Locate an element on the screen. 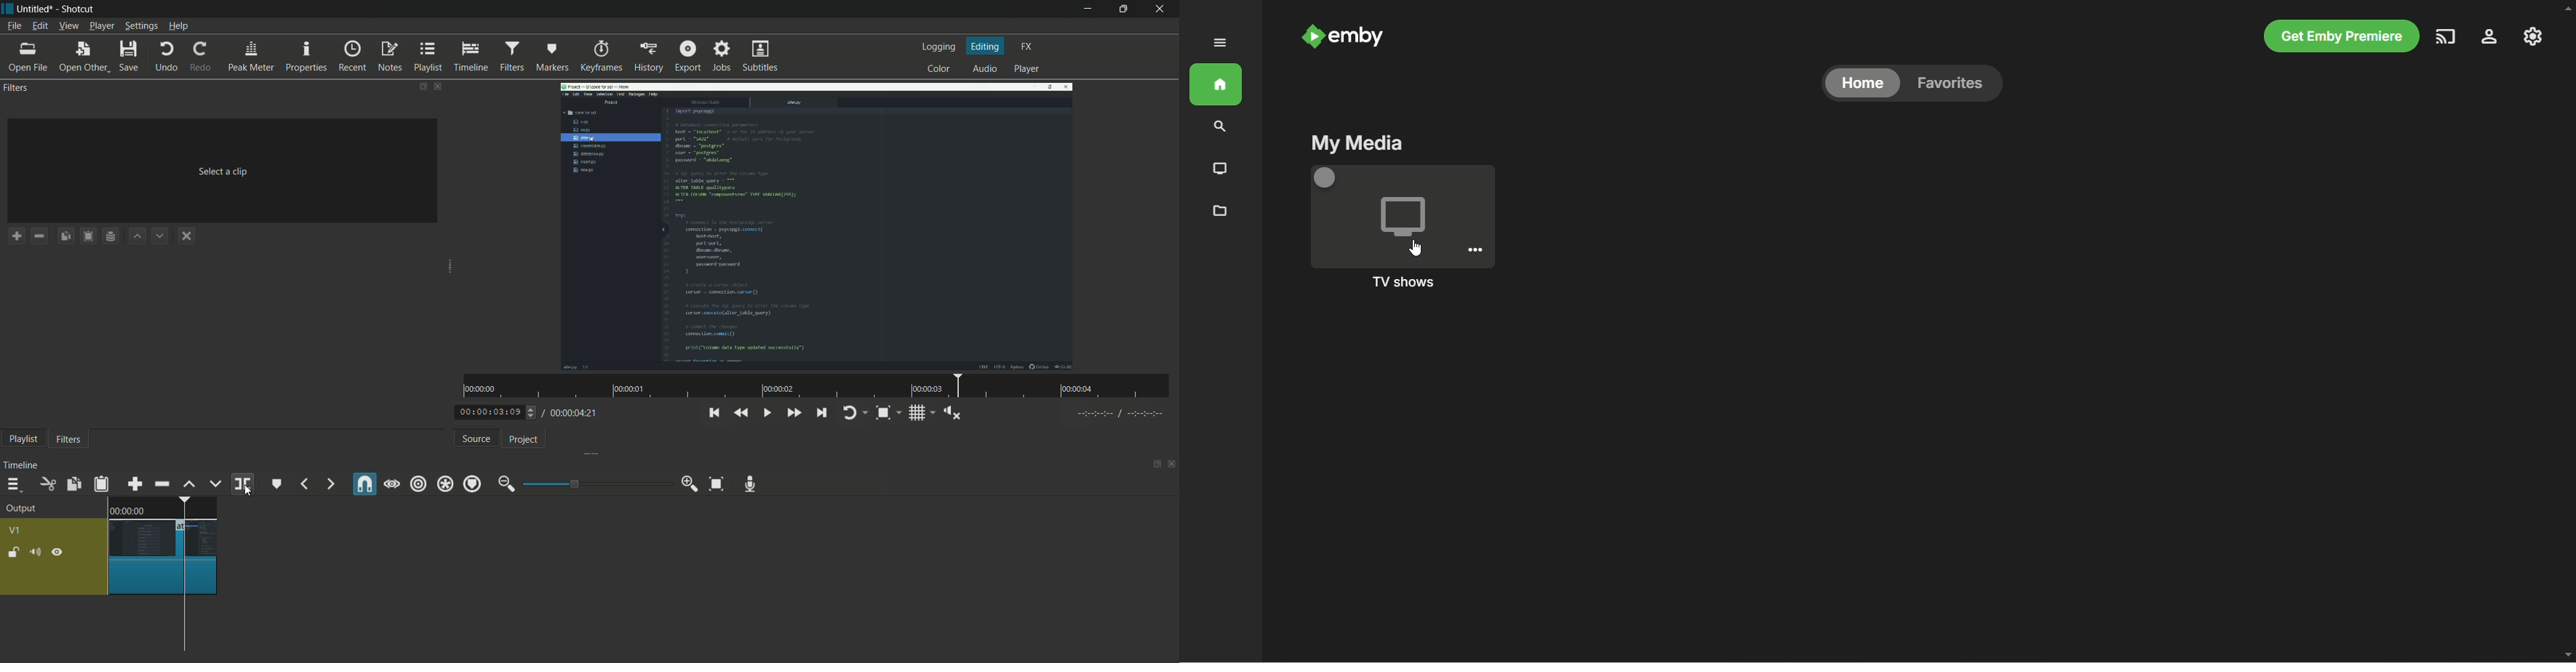 The image size is (2576, 672). zoom out is located at coordinates (506, 482).